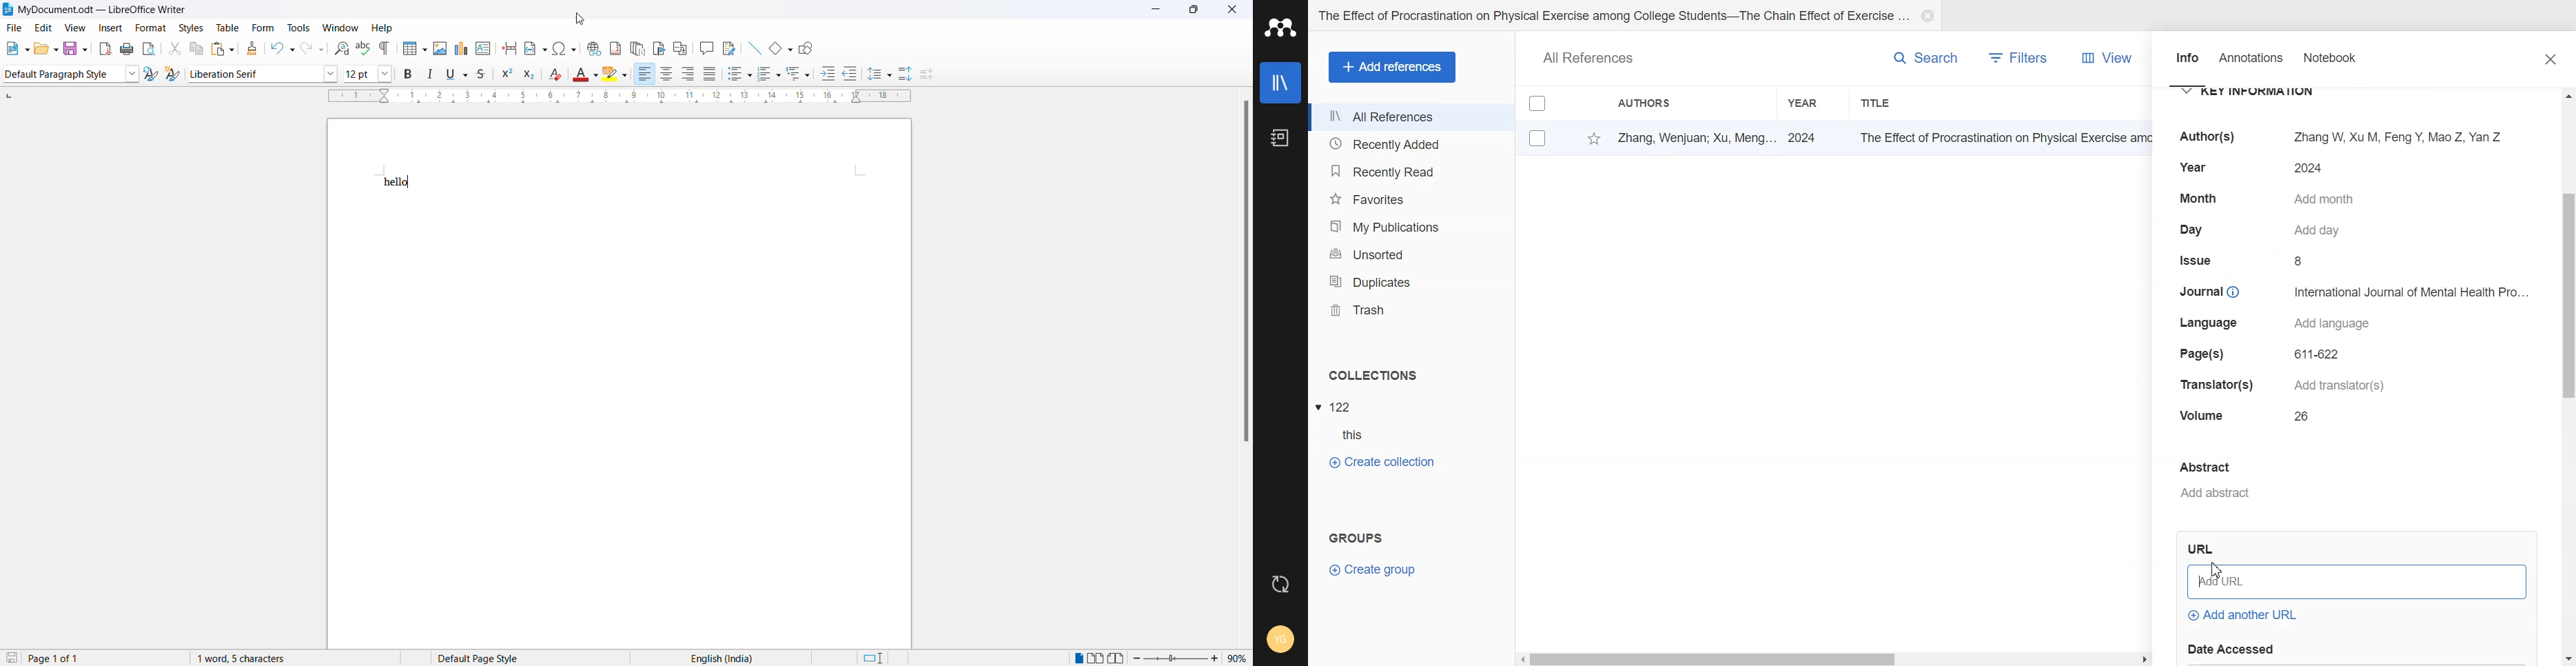 This screenshot has width=2576, height=672. I want to click on title, so click(2004, 137).